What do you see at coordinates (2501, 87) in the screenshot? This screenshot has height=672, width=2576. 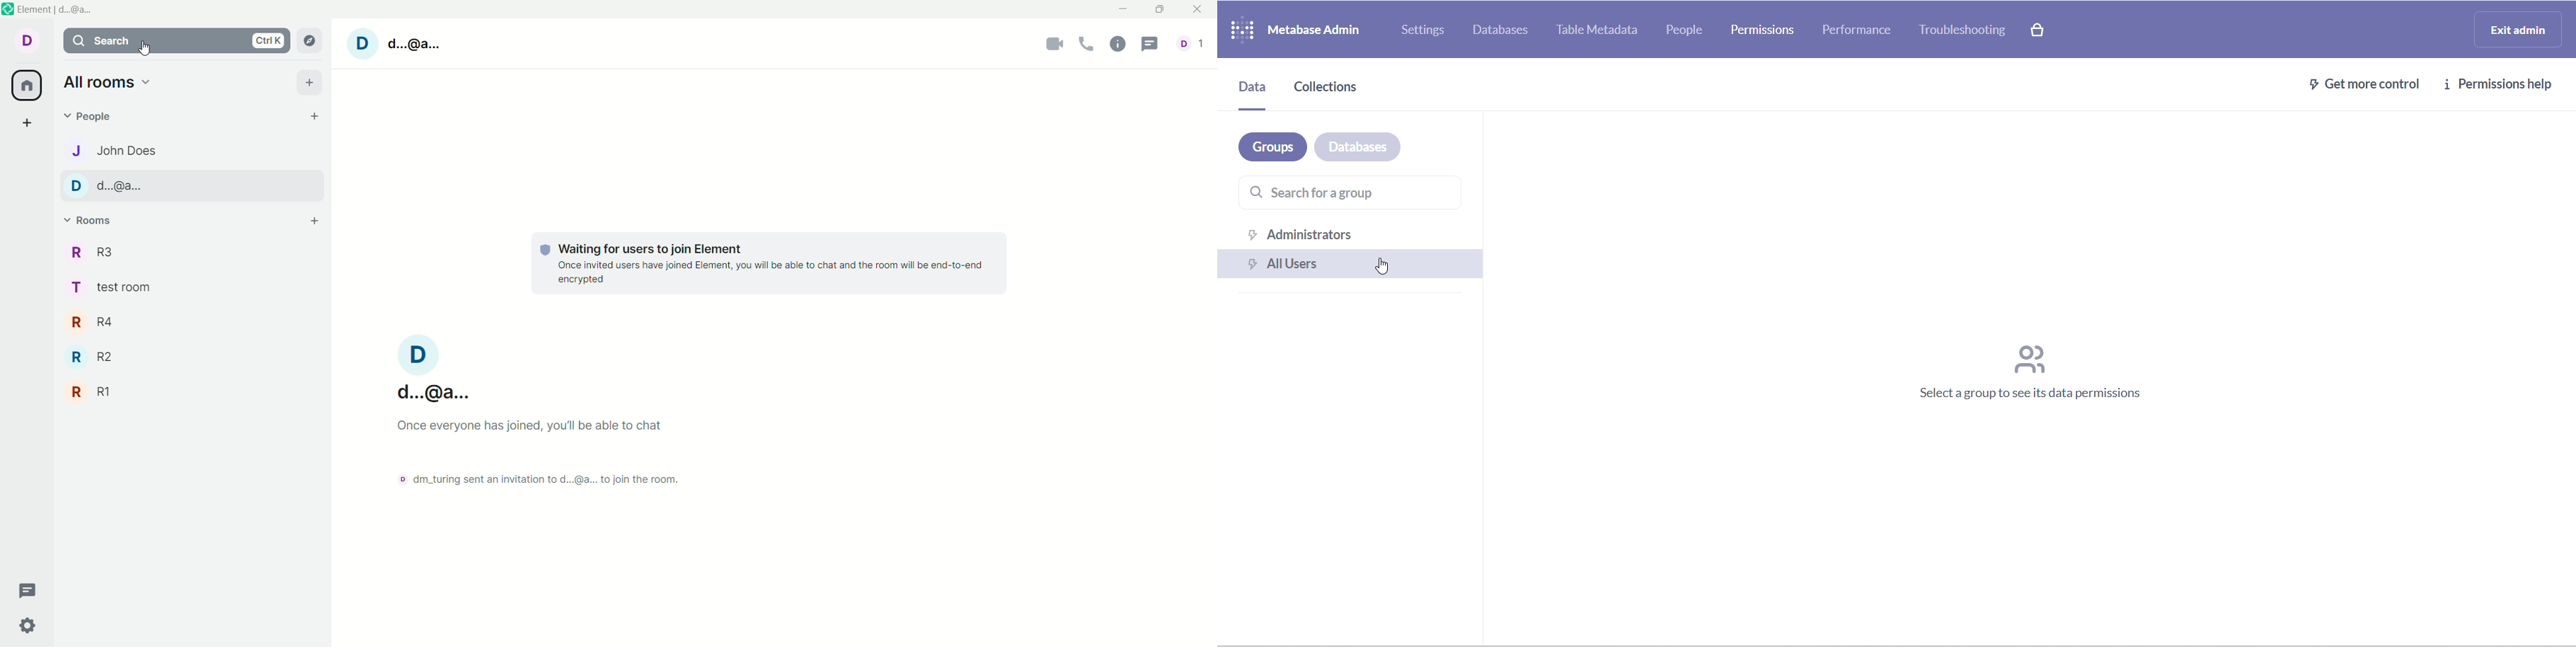 I see `permission help` at bounding box center [2501, 87].